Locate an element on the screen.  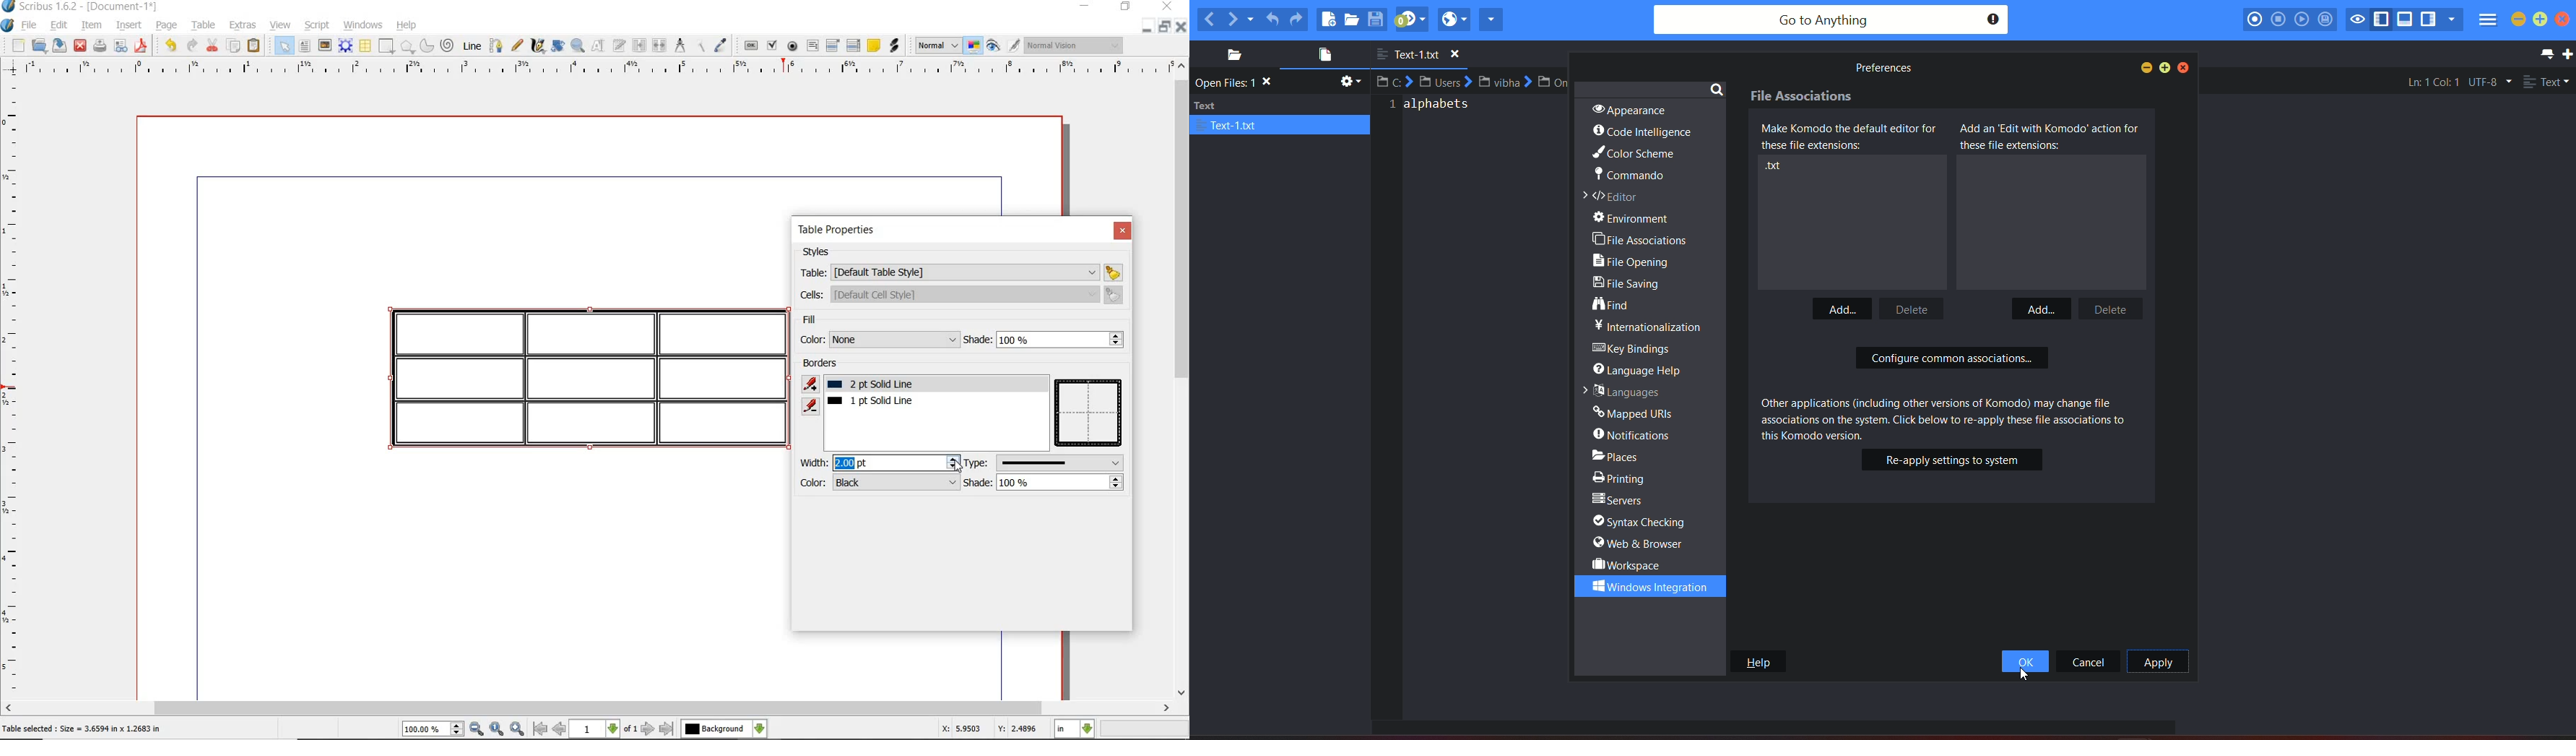
link annotation is located at coordinates (895, 46).